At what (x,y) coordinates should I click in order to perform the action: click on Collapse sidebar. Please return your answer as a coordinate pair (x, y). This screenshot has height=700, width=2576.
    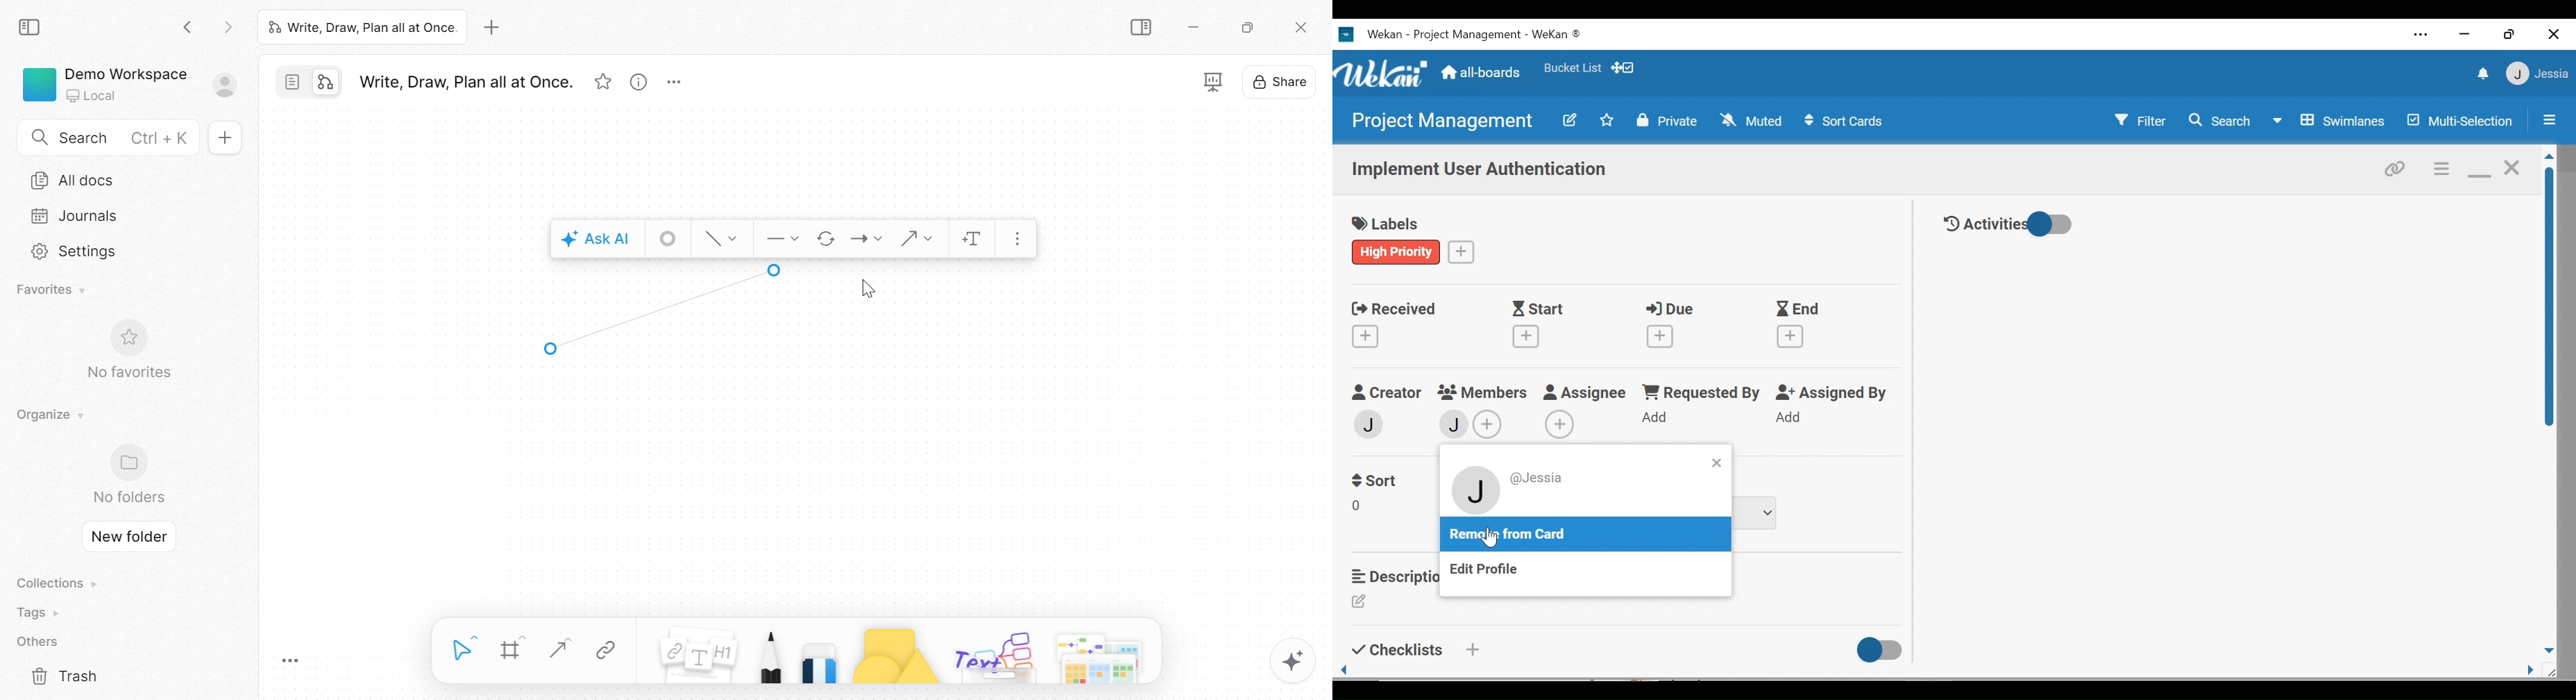
    Looking at the image, I should click on (1144, 28).